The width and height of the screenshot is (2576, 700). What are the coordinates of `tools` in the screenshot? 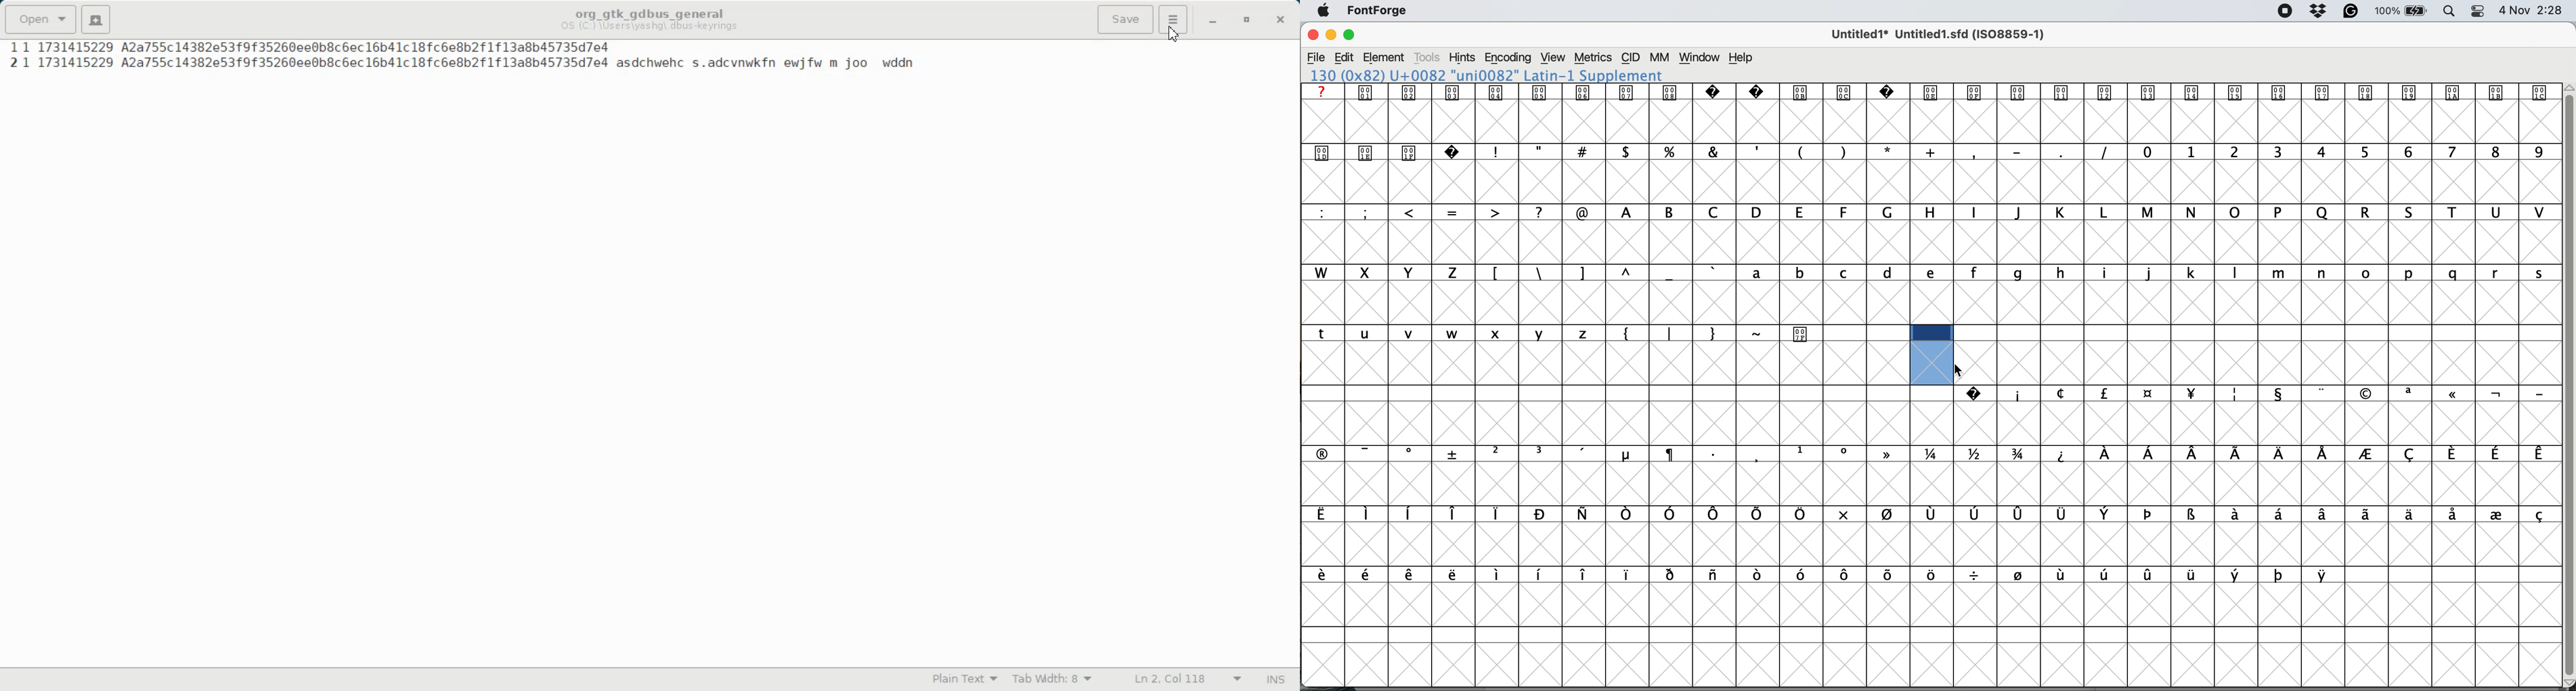 It's located at (1429, 58).